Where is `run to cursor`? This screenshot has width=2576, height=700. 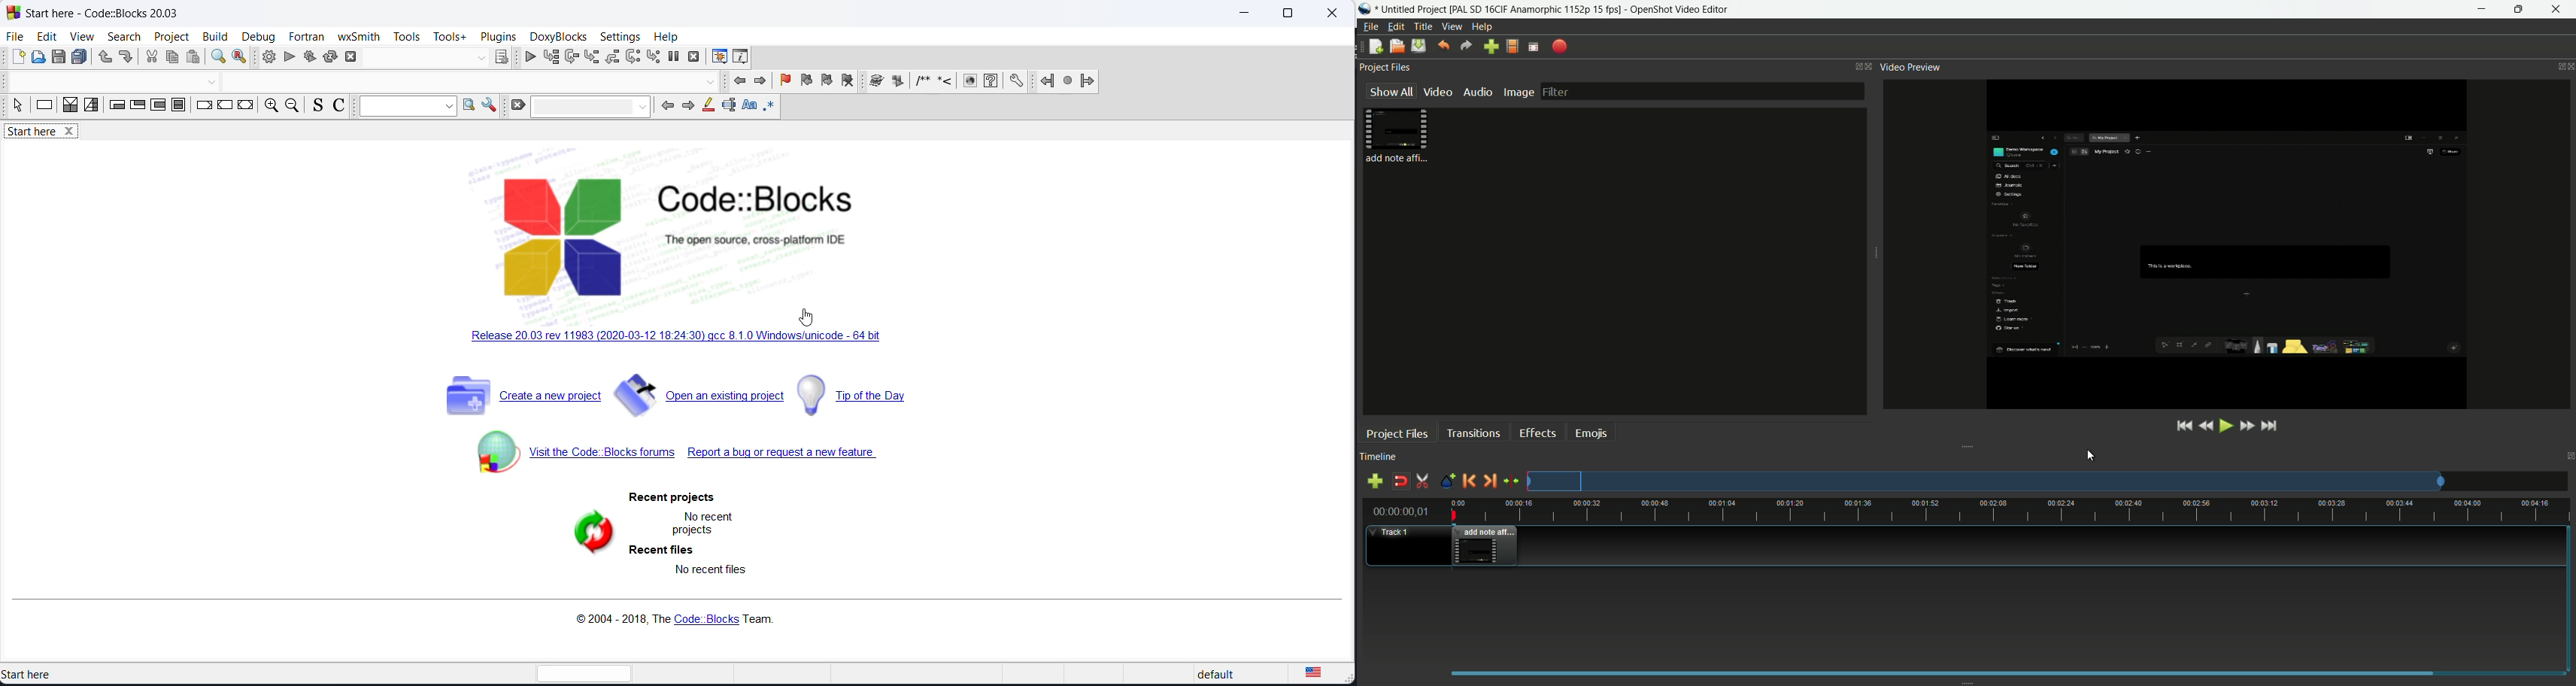
run to cursor is located at coordinates (554, 57).